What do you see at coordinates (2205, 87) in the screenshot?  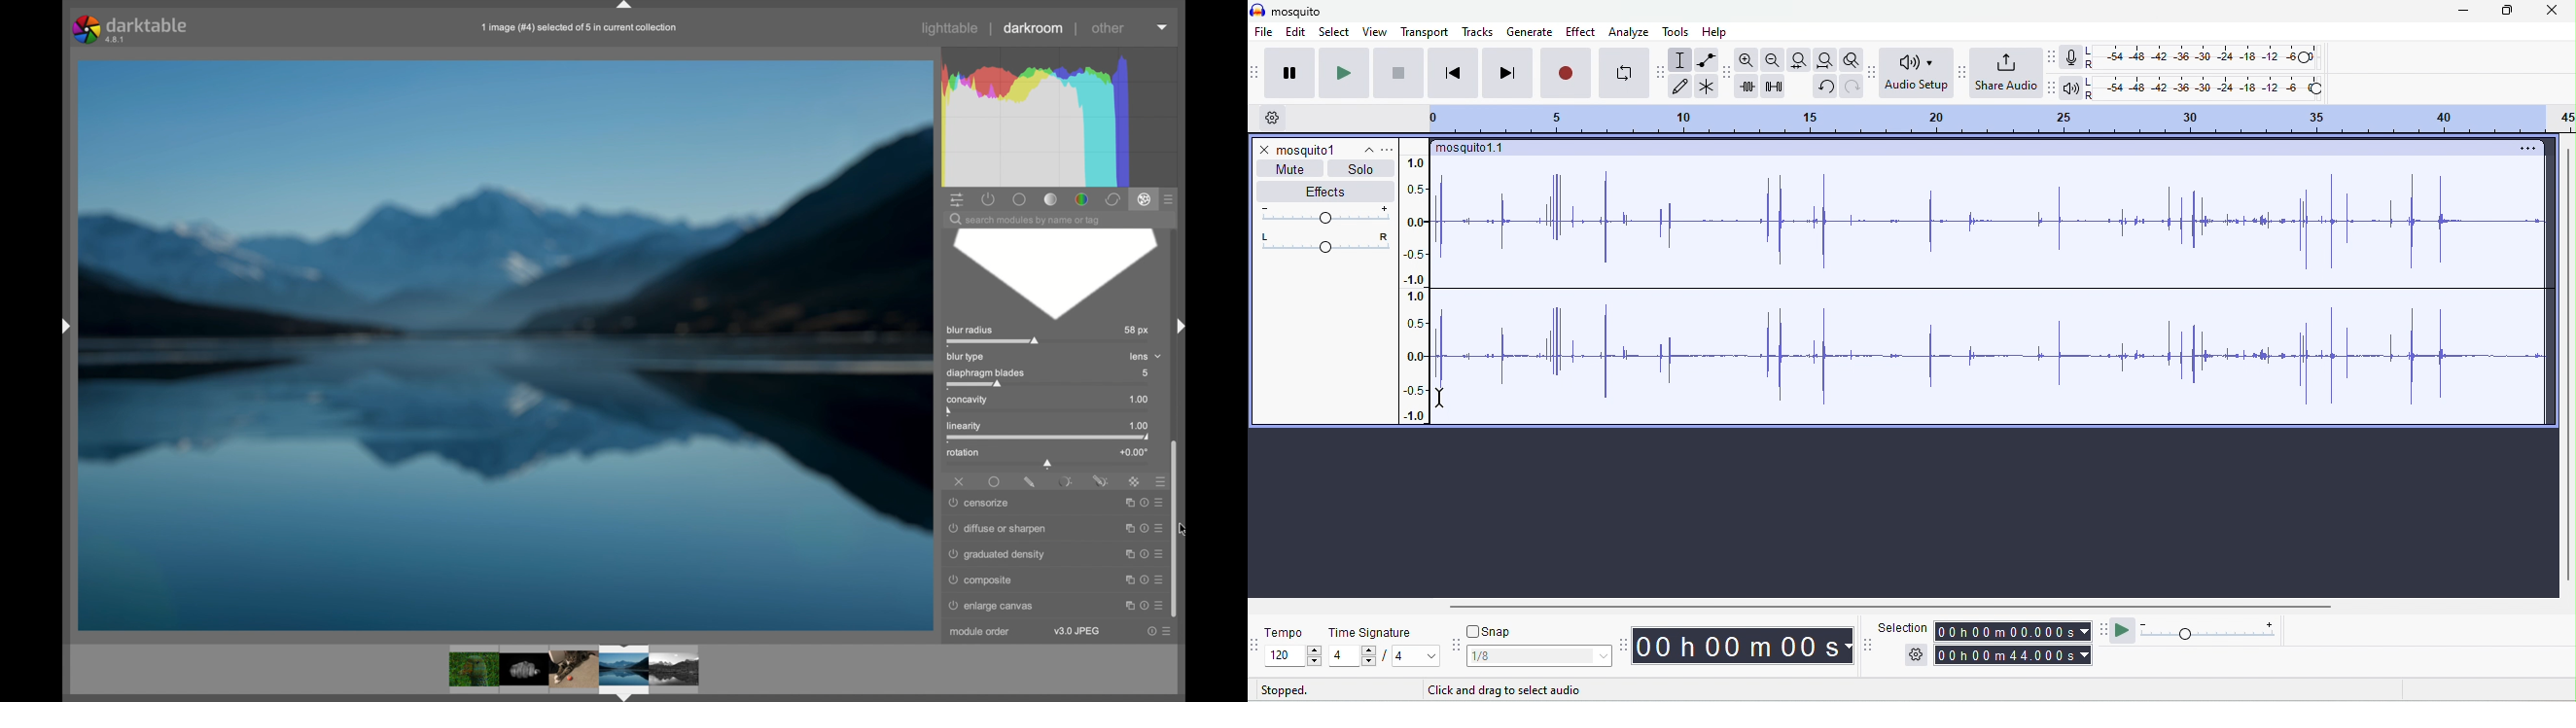 I see `playback level` at bounding box center [2205, 87].